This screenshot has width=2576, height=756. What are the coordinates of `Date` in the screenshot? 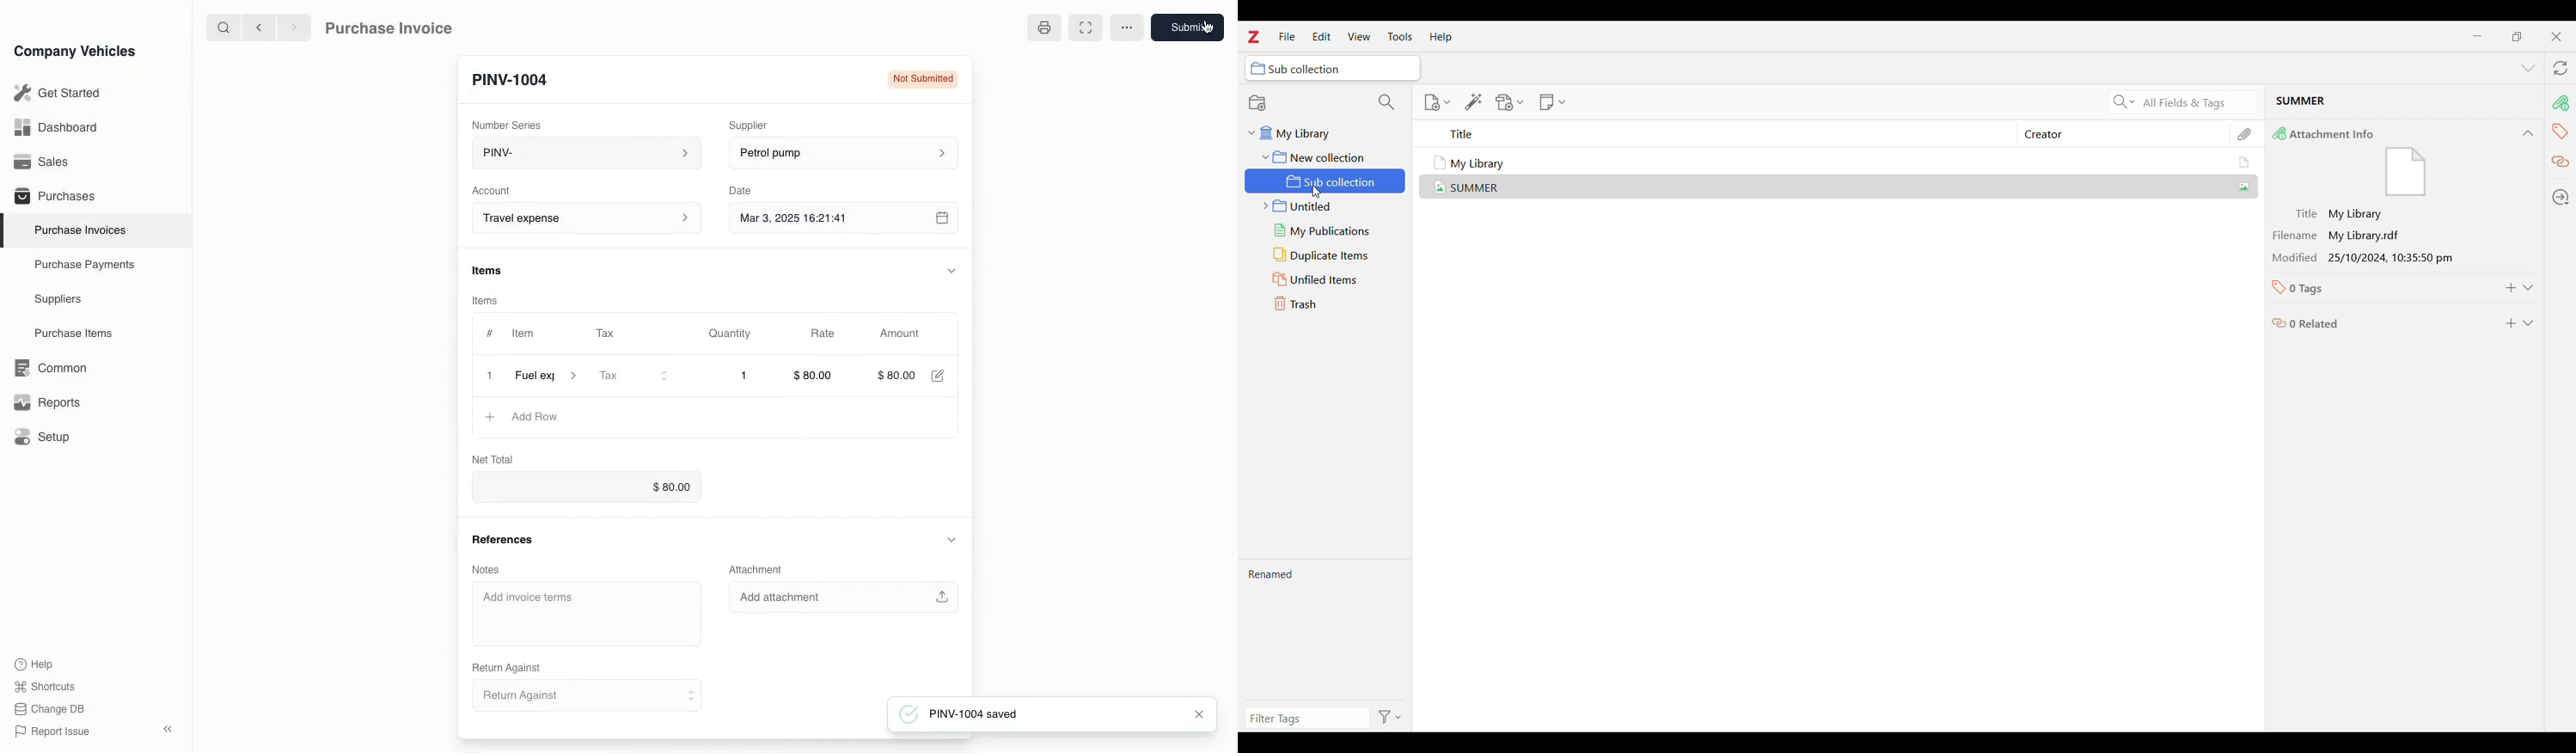 It's located at (741, 191).